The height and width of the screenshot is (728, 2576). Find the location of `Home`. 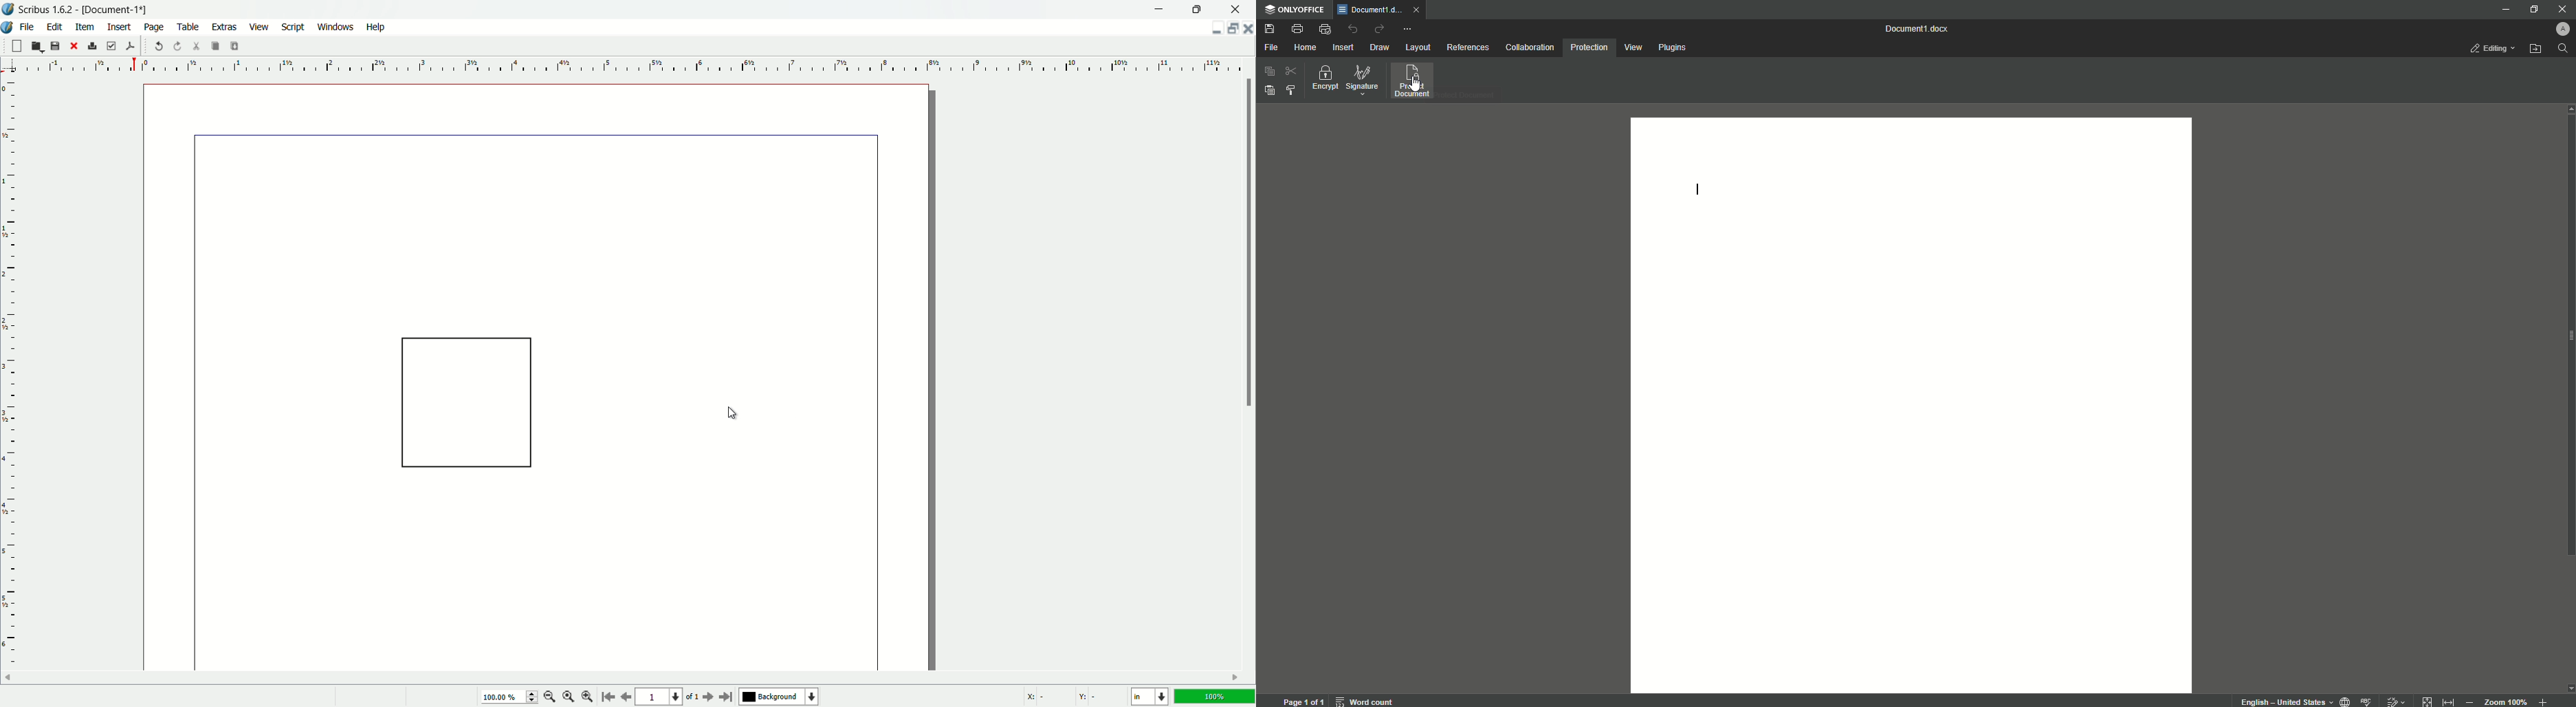

Home is located at coordinates (1306, 46).